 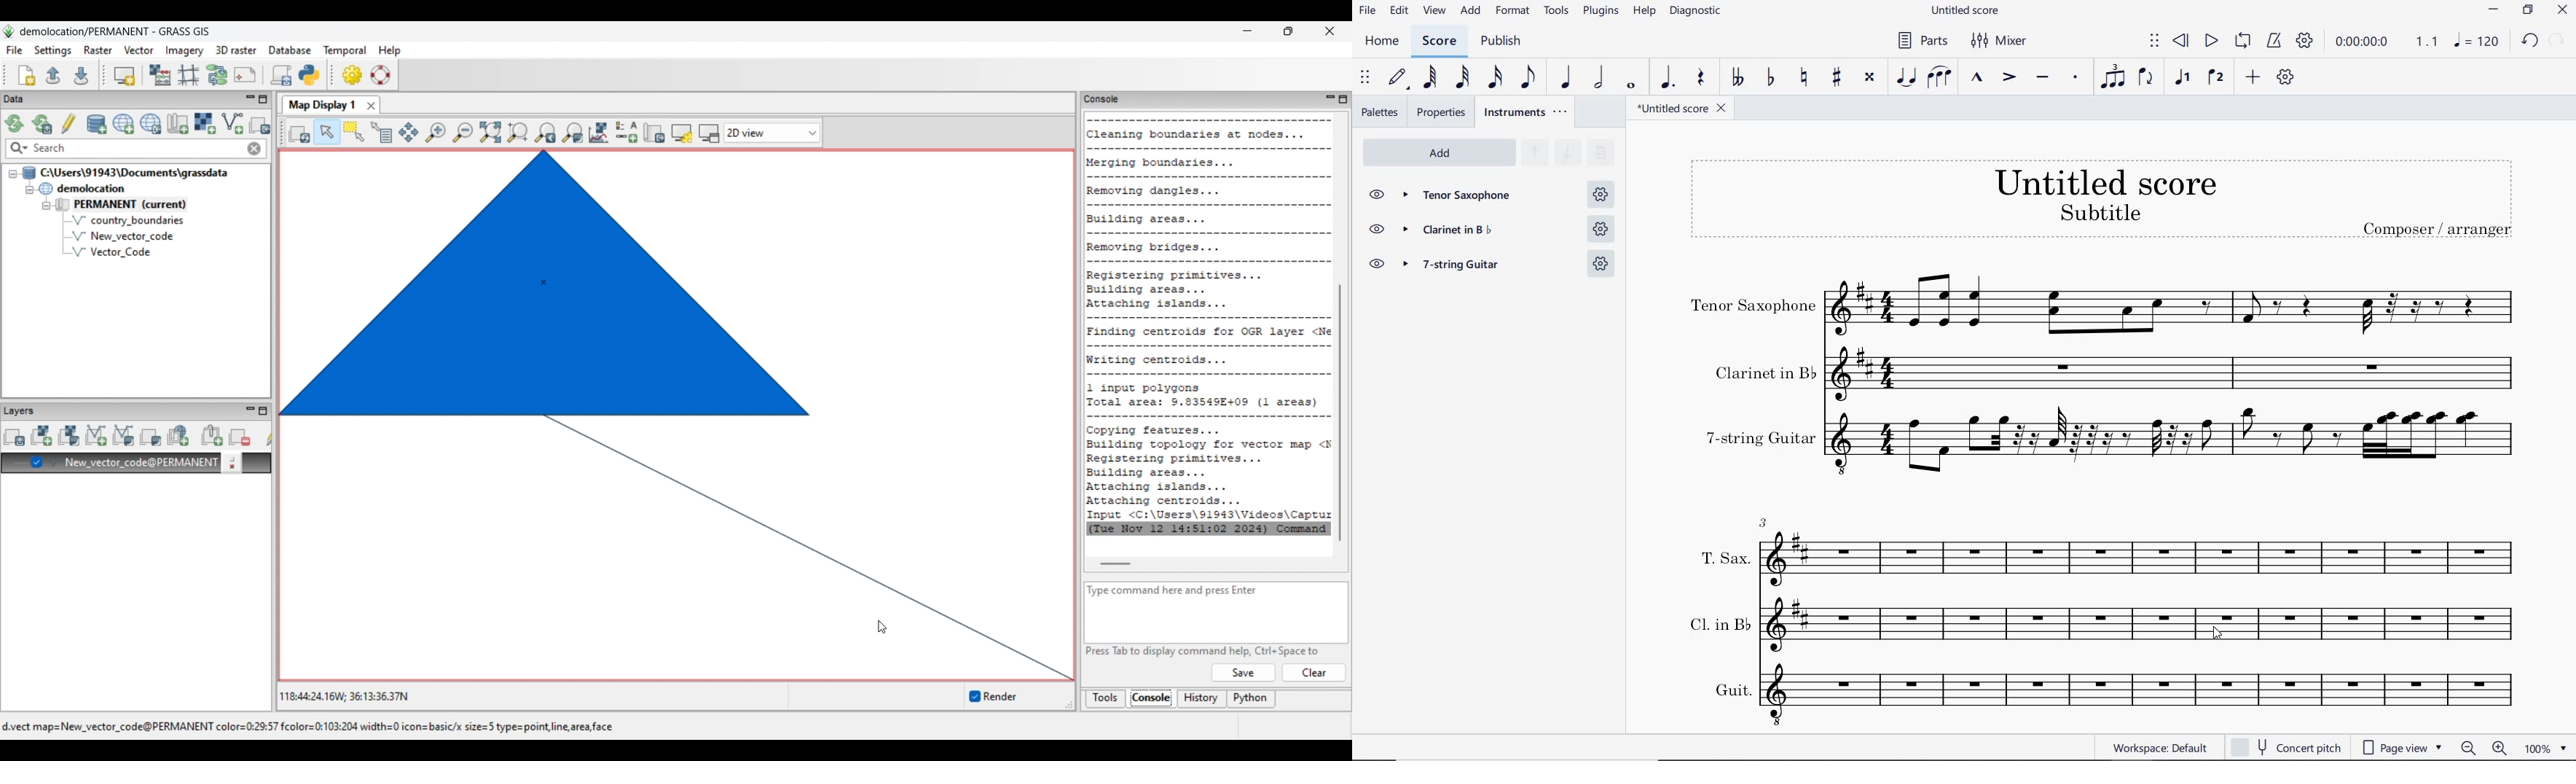 What do you see at coordinates (2146, 78) in the screenshot?
I see `FLIP DIRECTION` at bounding box center [2146, 78].